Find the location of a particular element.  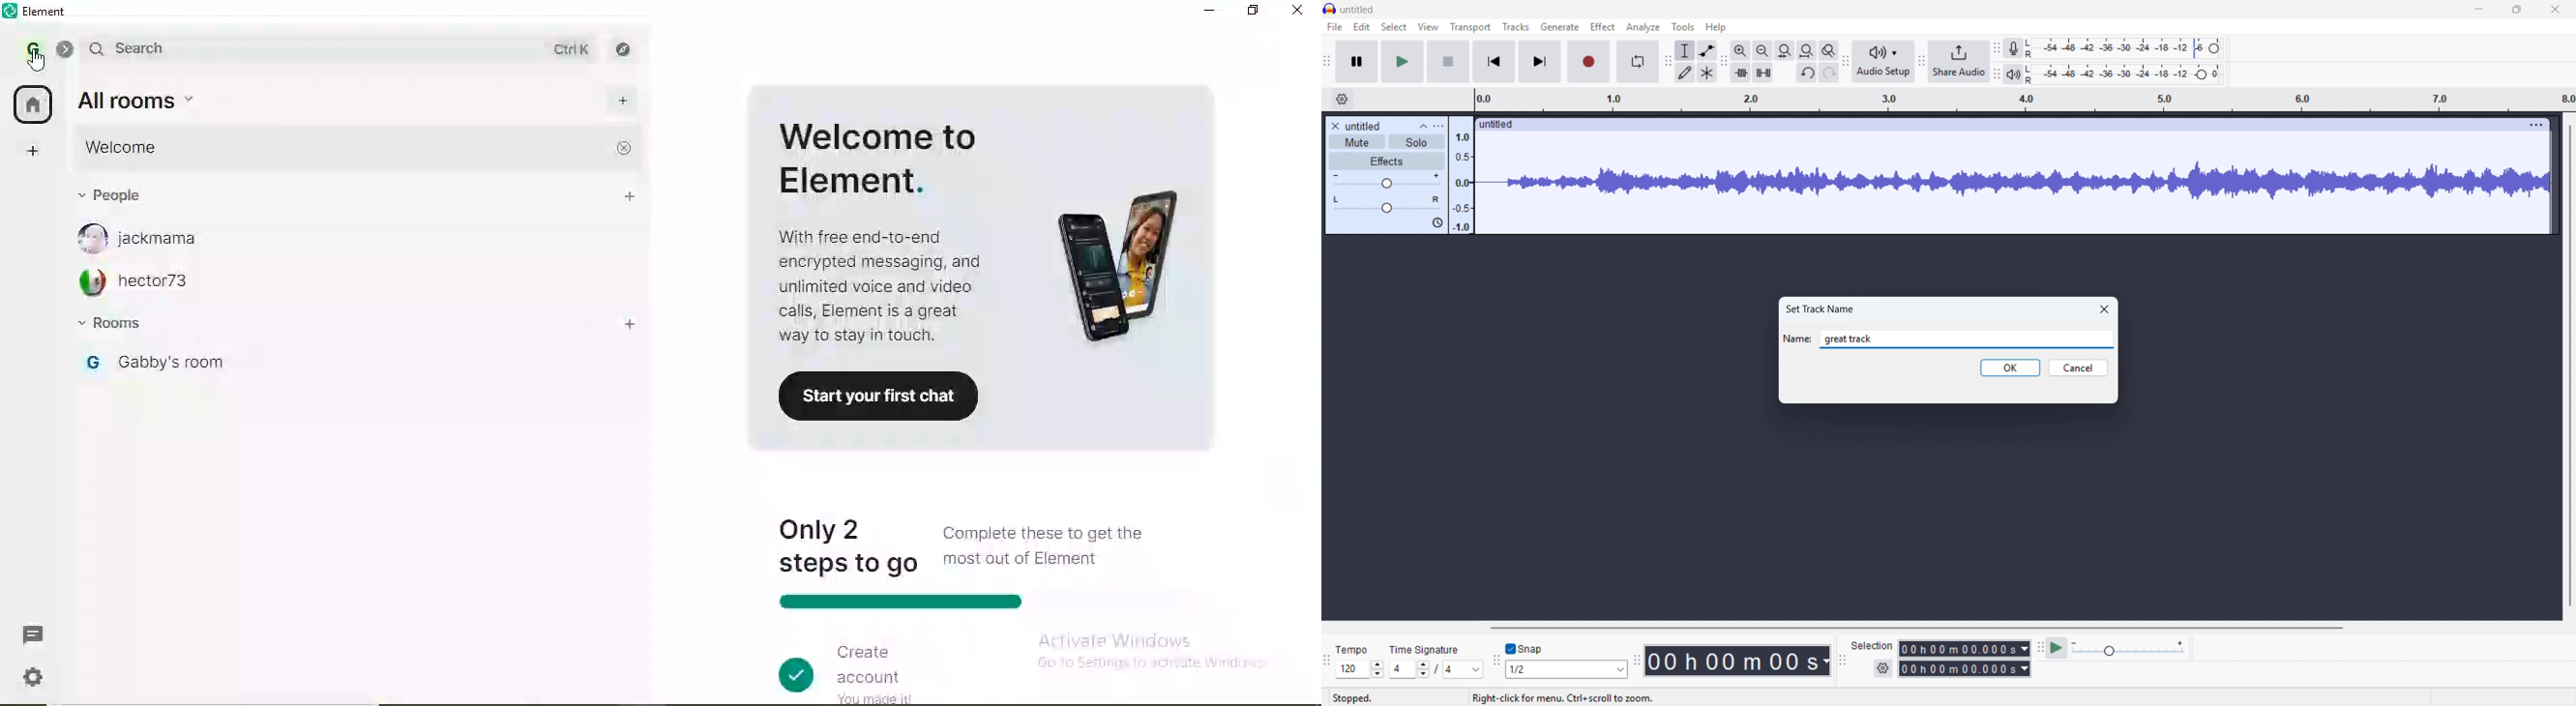

welcome is located at coordinates (291, 146).